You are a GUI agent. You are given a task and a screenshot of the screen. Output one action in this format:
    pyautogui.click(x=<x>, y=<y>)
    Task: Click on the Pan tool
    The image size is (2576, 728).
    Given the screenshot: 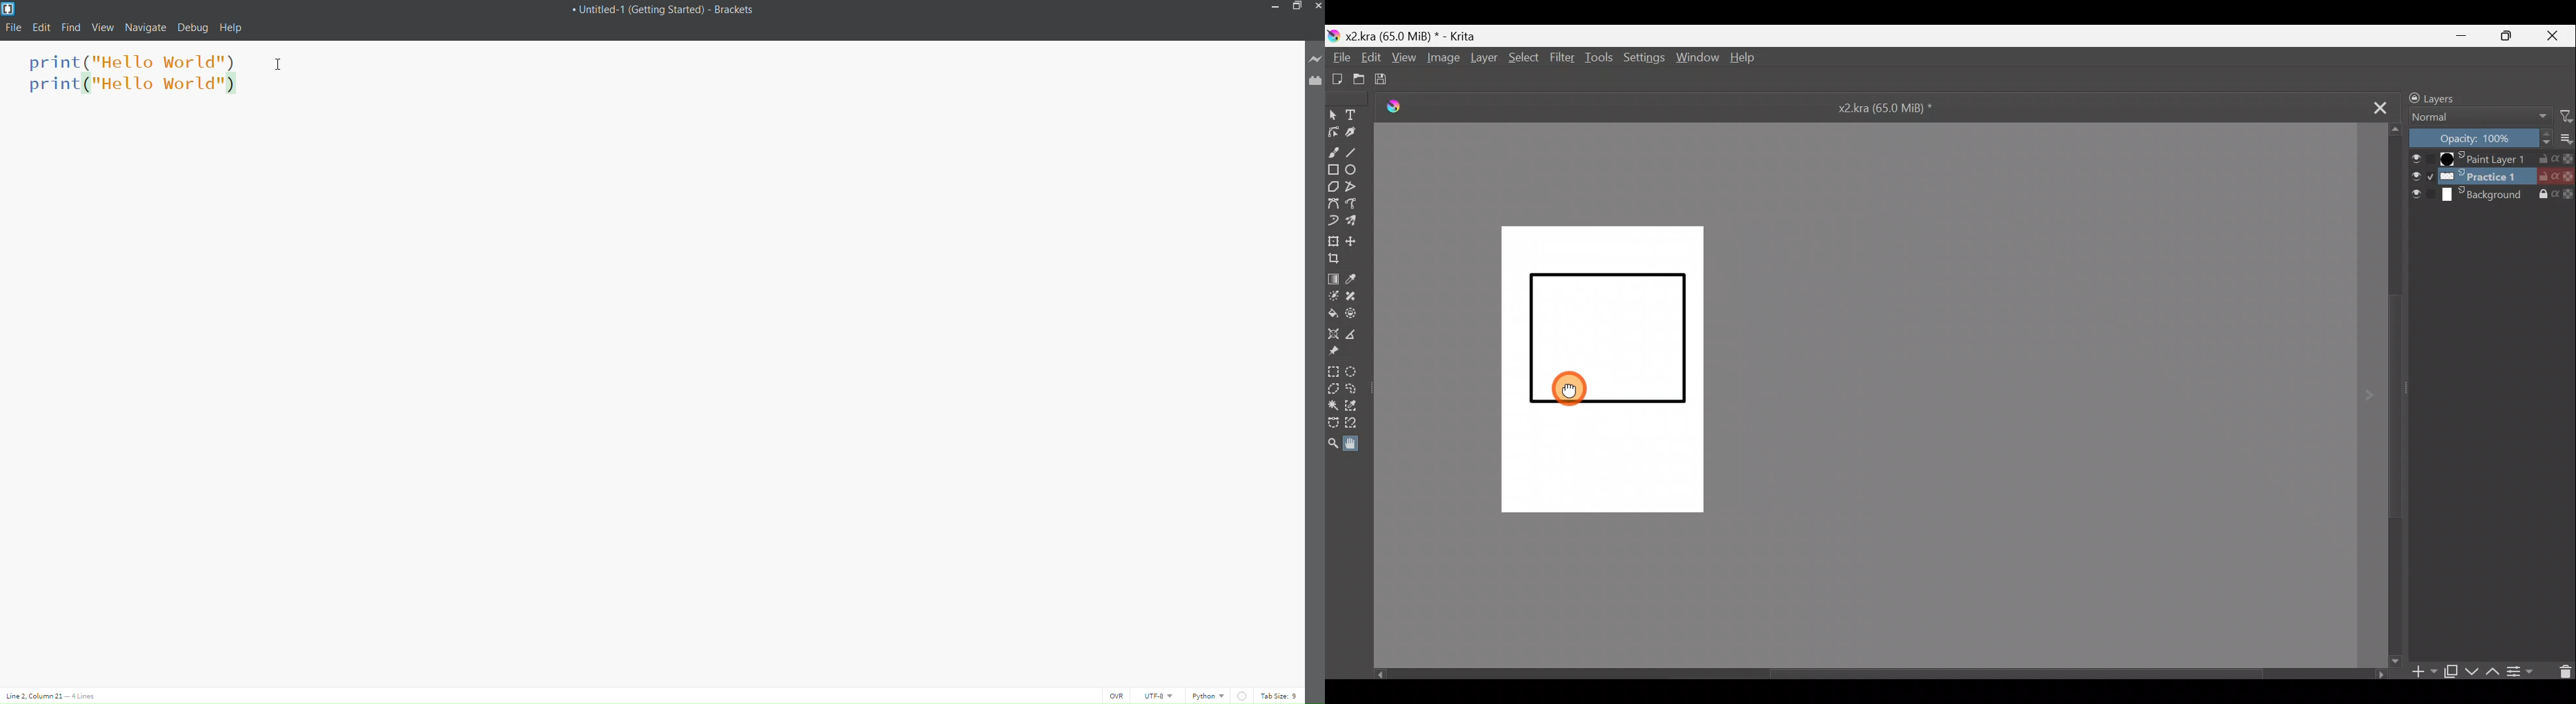 What is the action you would take?
    pyautogui.click(x=1358, y=442)
    